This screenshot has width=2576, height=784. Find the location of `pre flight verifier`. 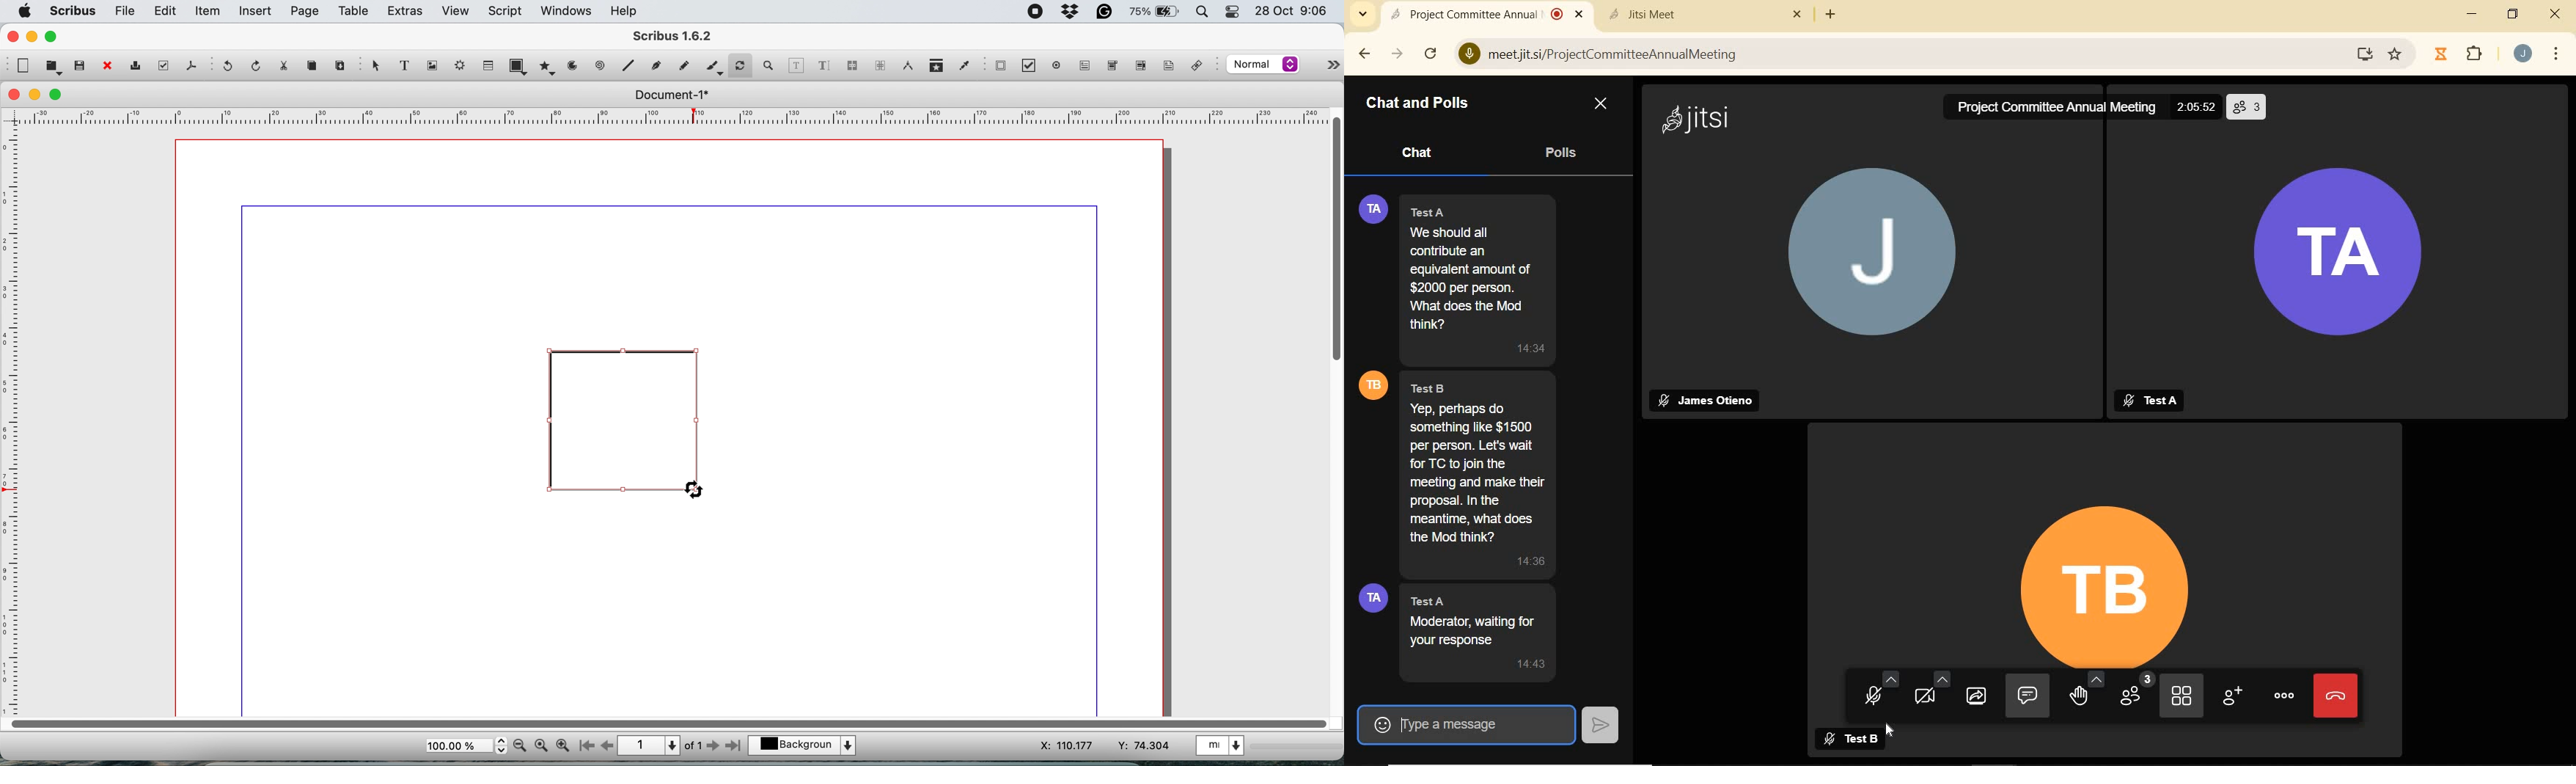

pre flight verifier is located at coordinates (164, 66).